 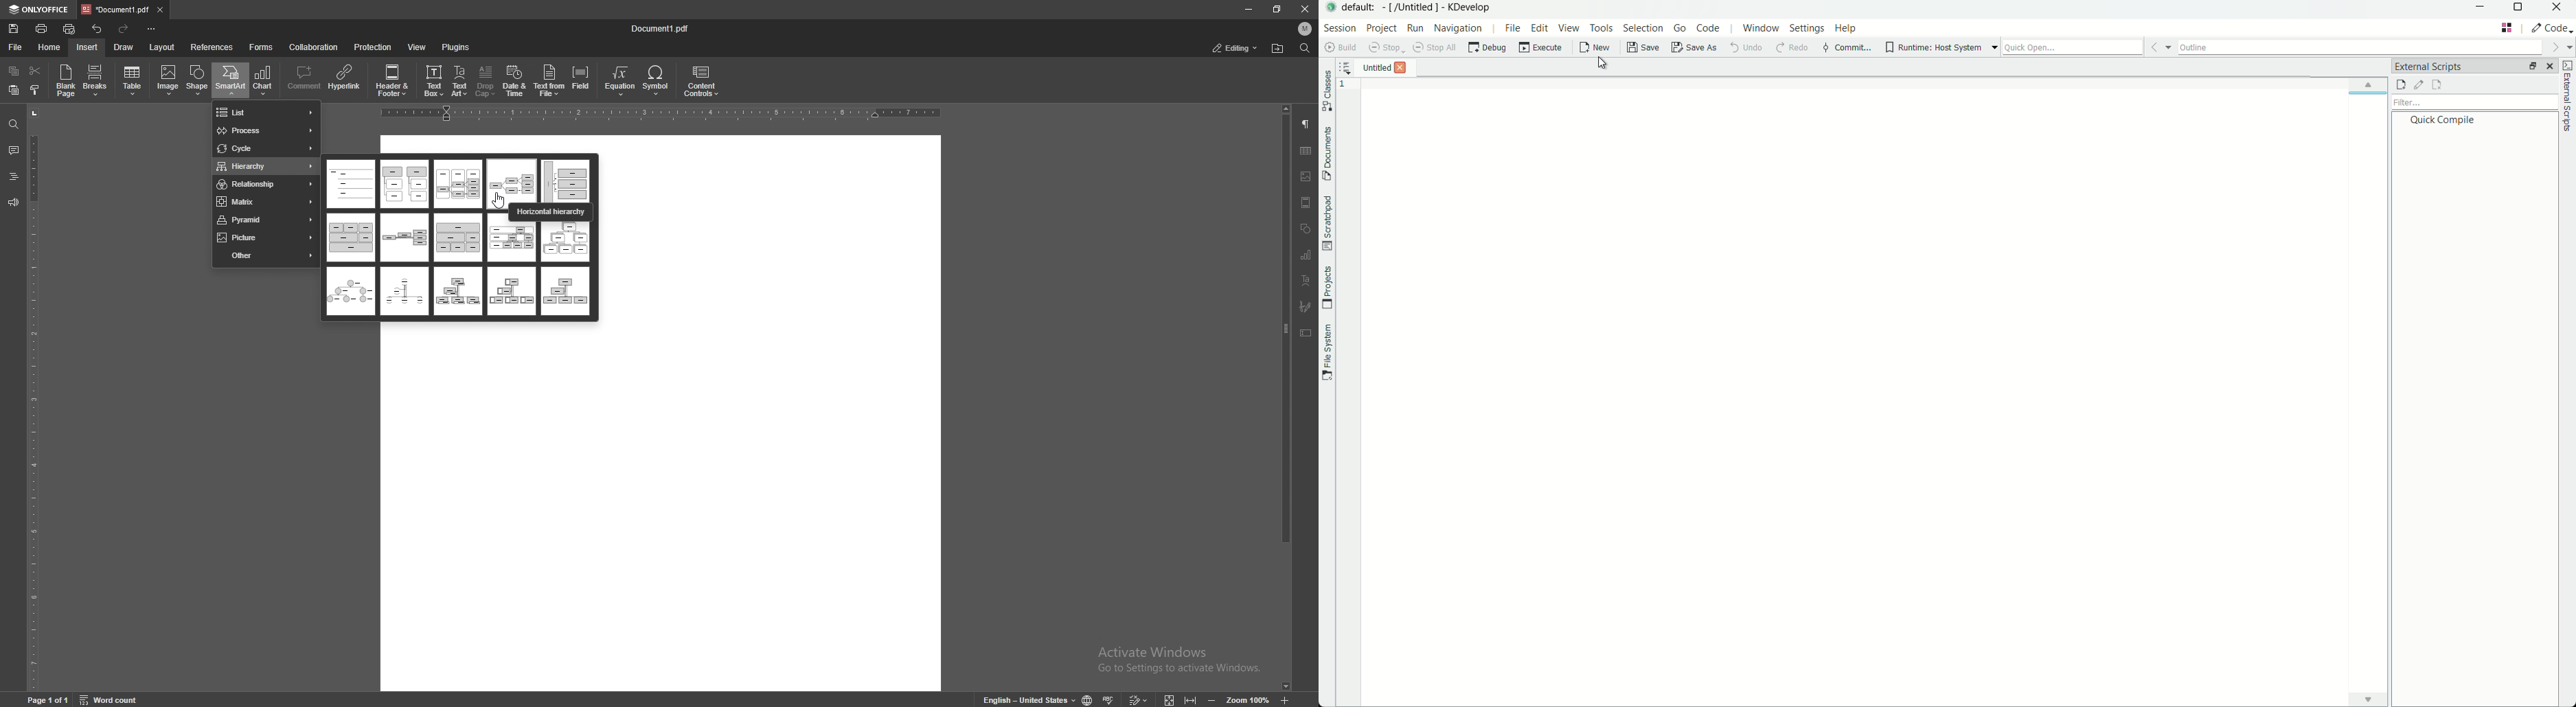 I want to click on fit to width, so click(x=1190, y=699).